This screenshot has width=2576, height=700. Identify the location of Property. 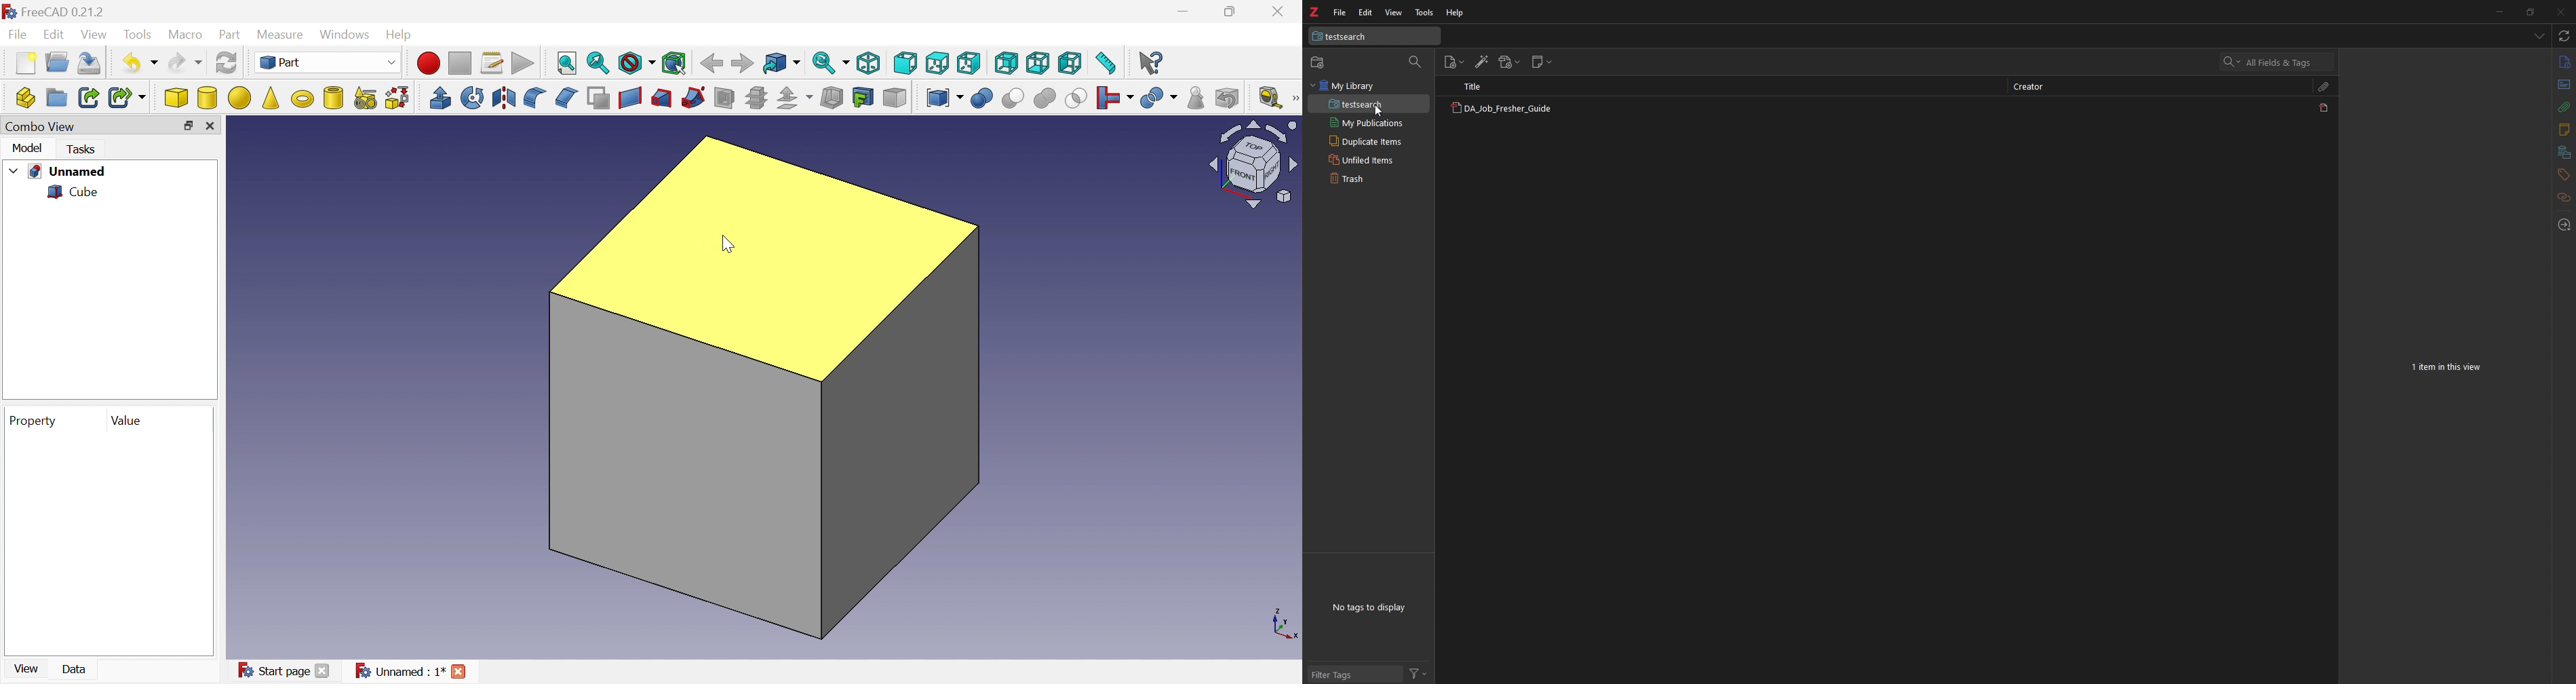
(35, 421).